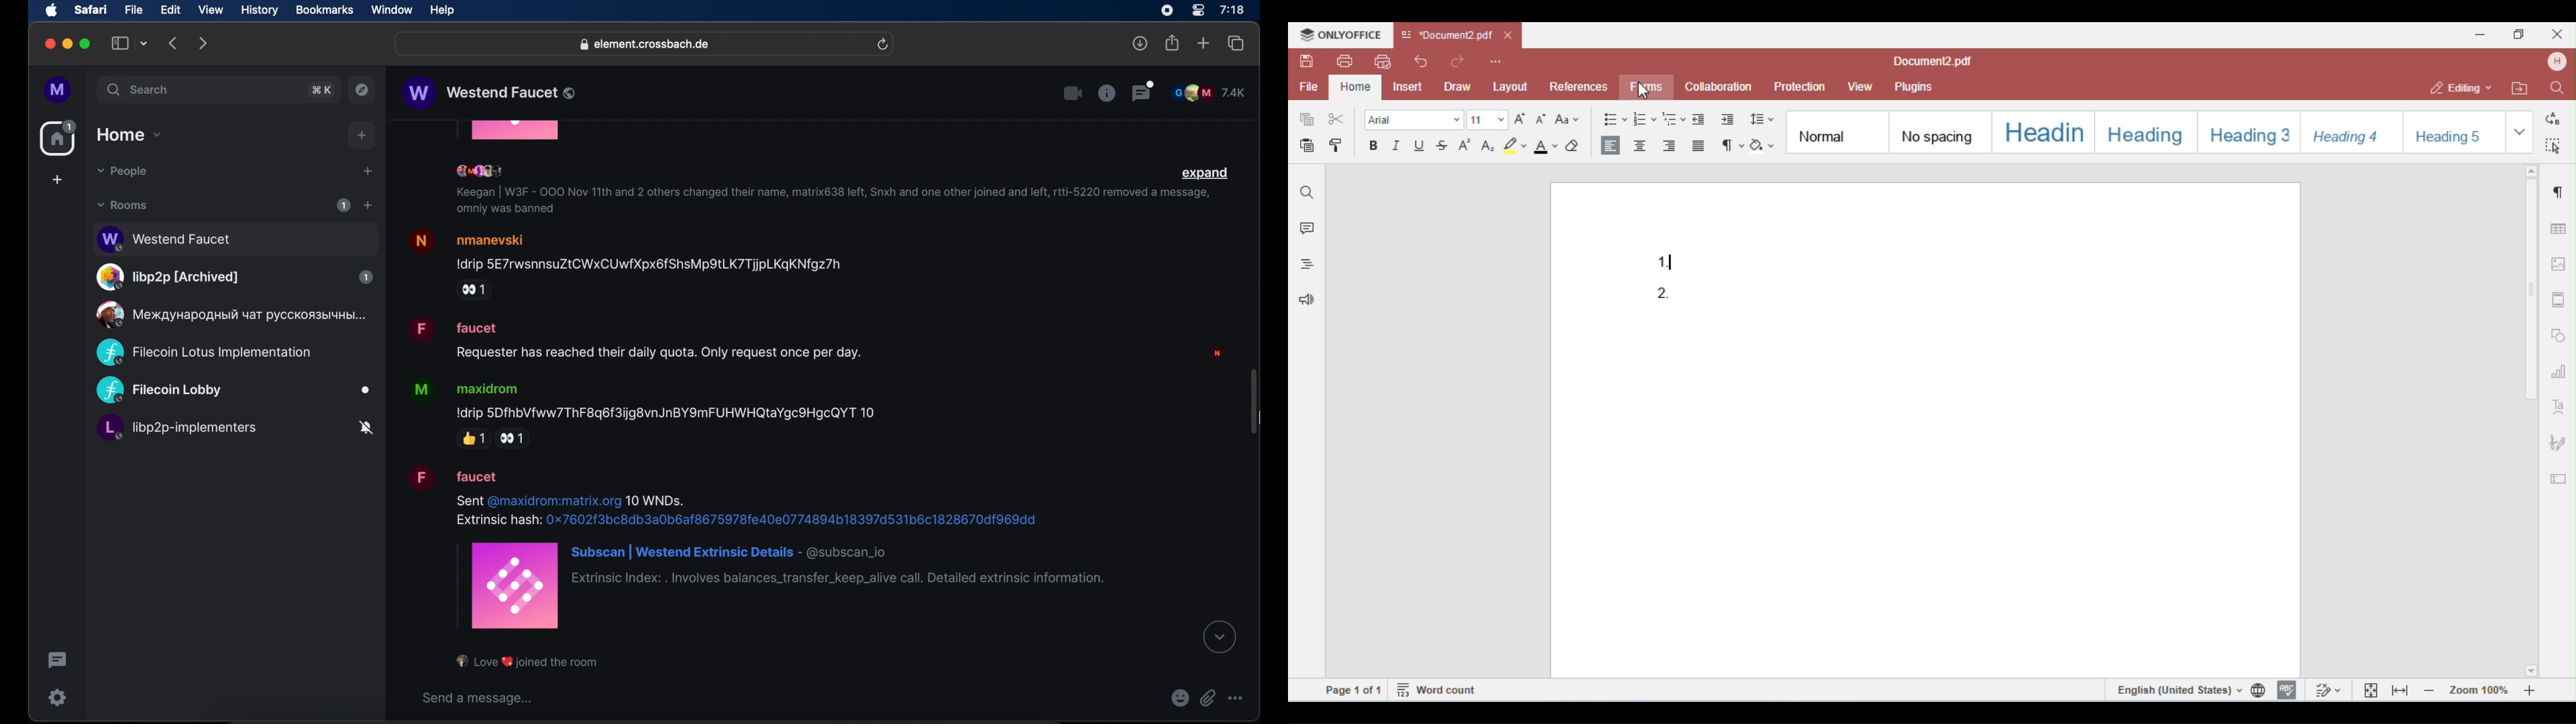 The height and width of the screenshot is (728, 2576). Describe the element at coordinates (1208, 698) in the screenshot. I see `attach file` at that location.